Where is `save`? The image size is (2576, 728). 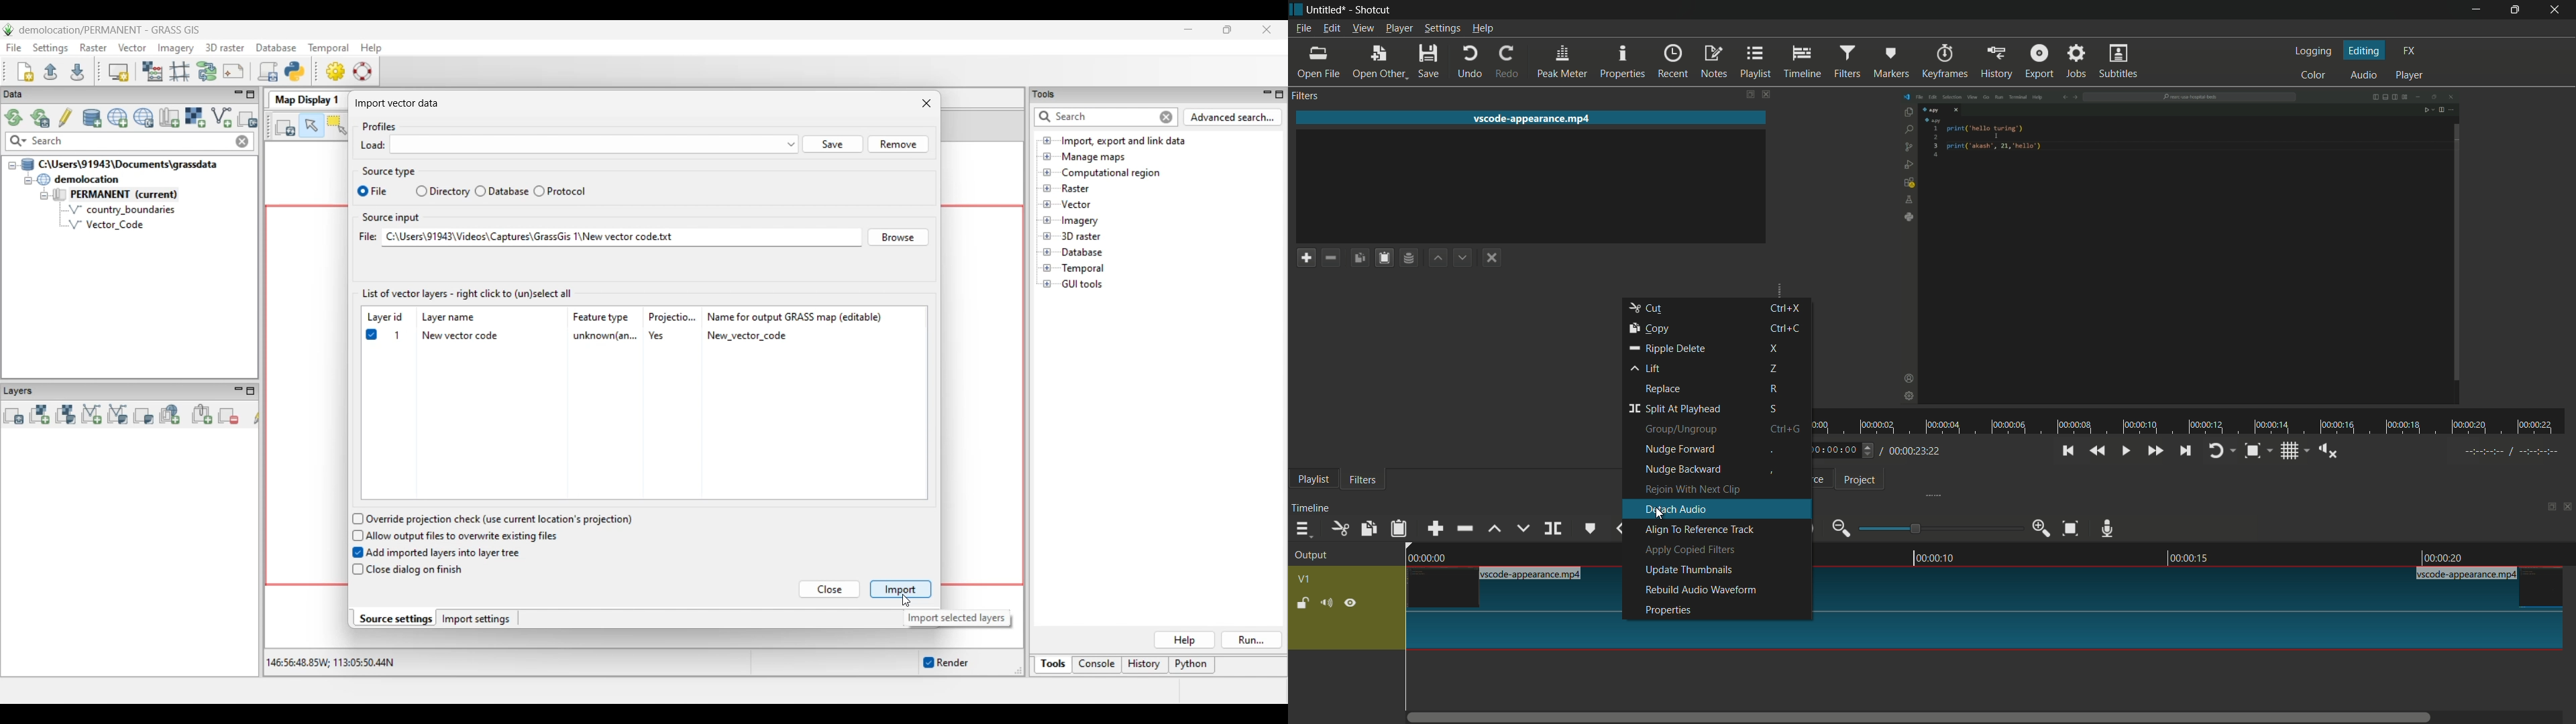
save is located at coordinates (1430, 61).